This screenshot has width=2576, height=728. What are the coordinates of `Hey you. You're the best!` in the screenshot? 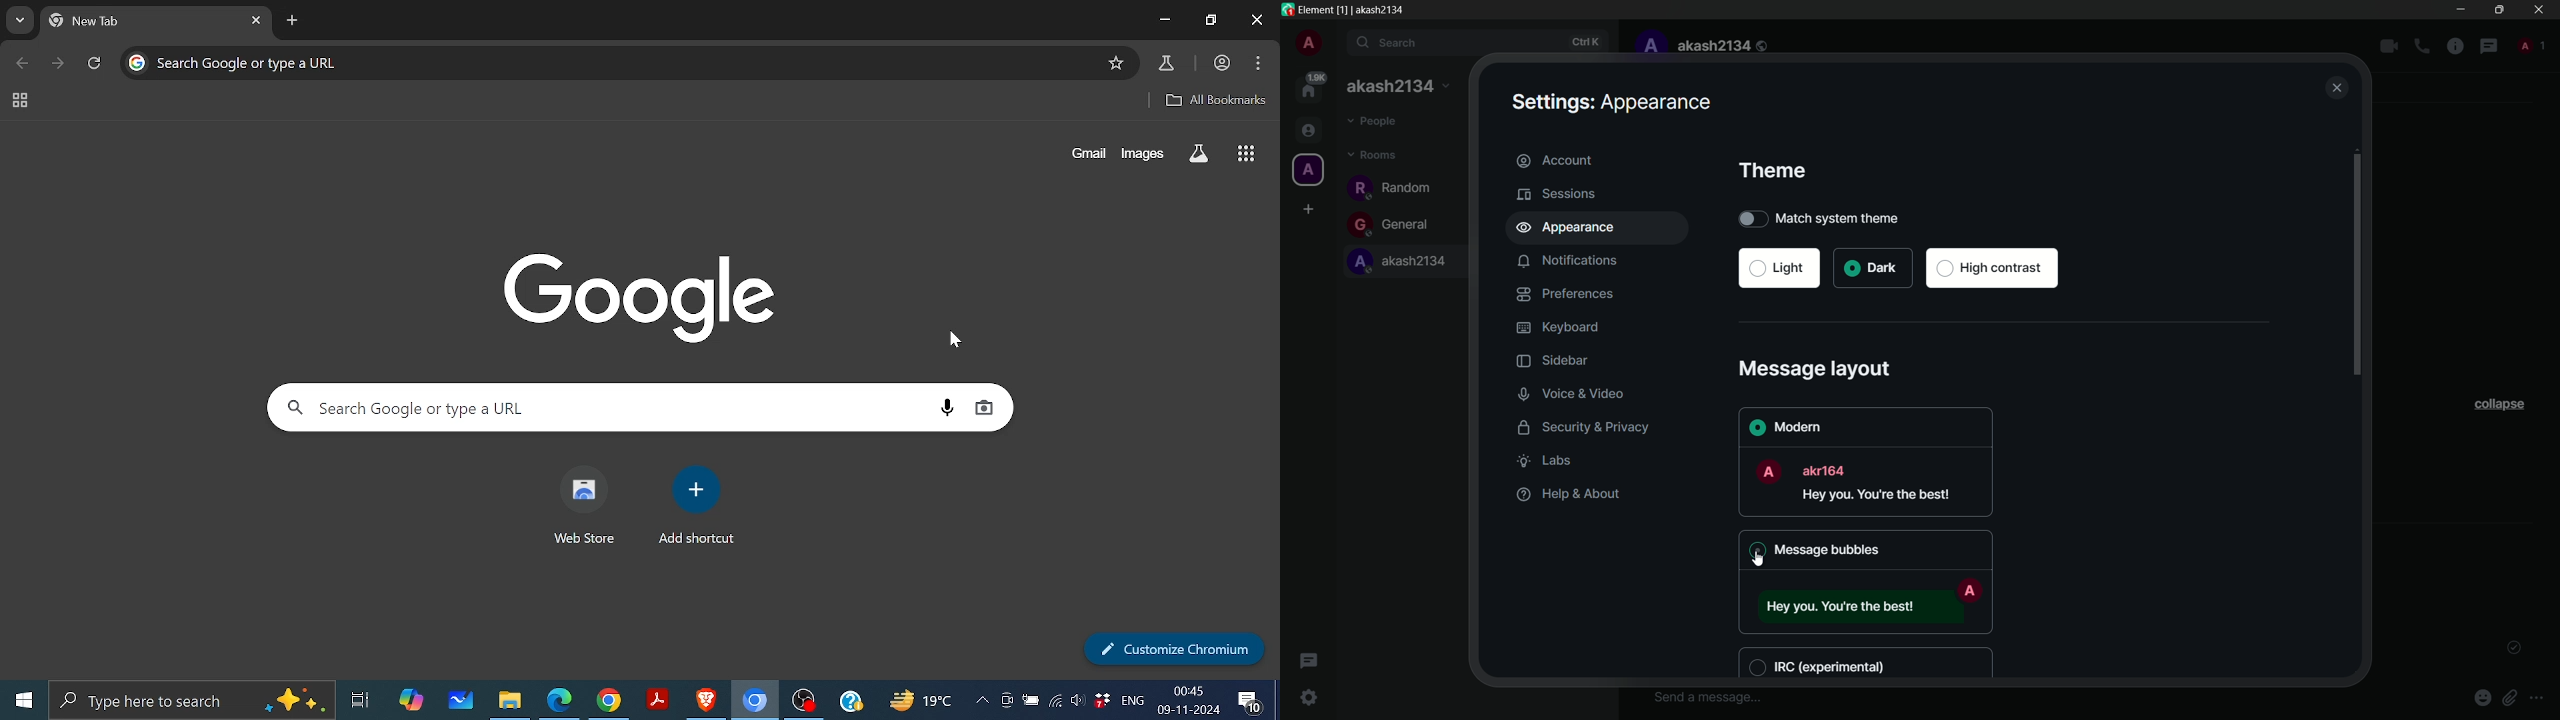 It's located at (1842, 605).